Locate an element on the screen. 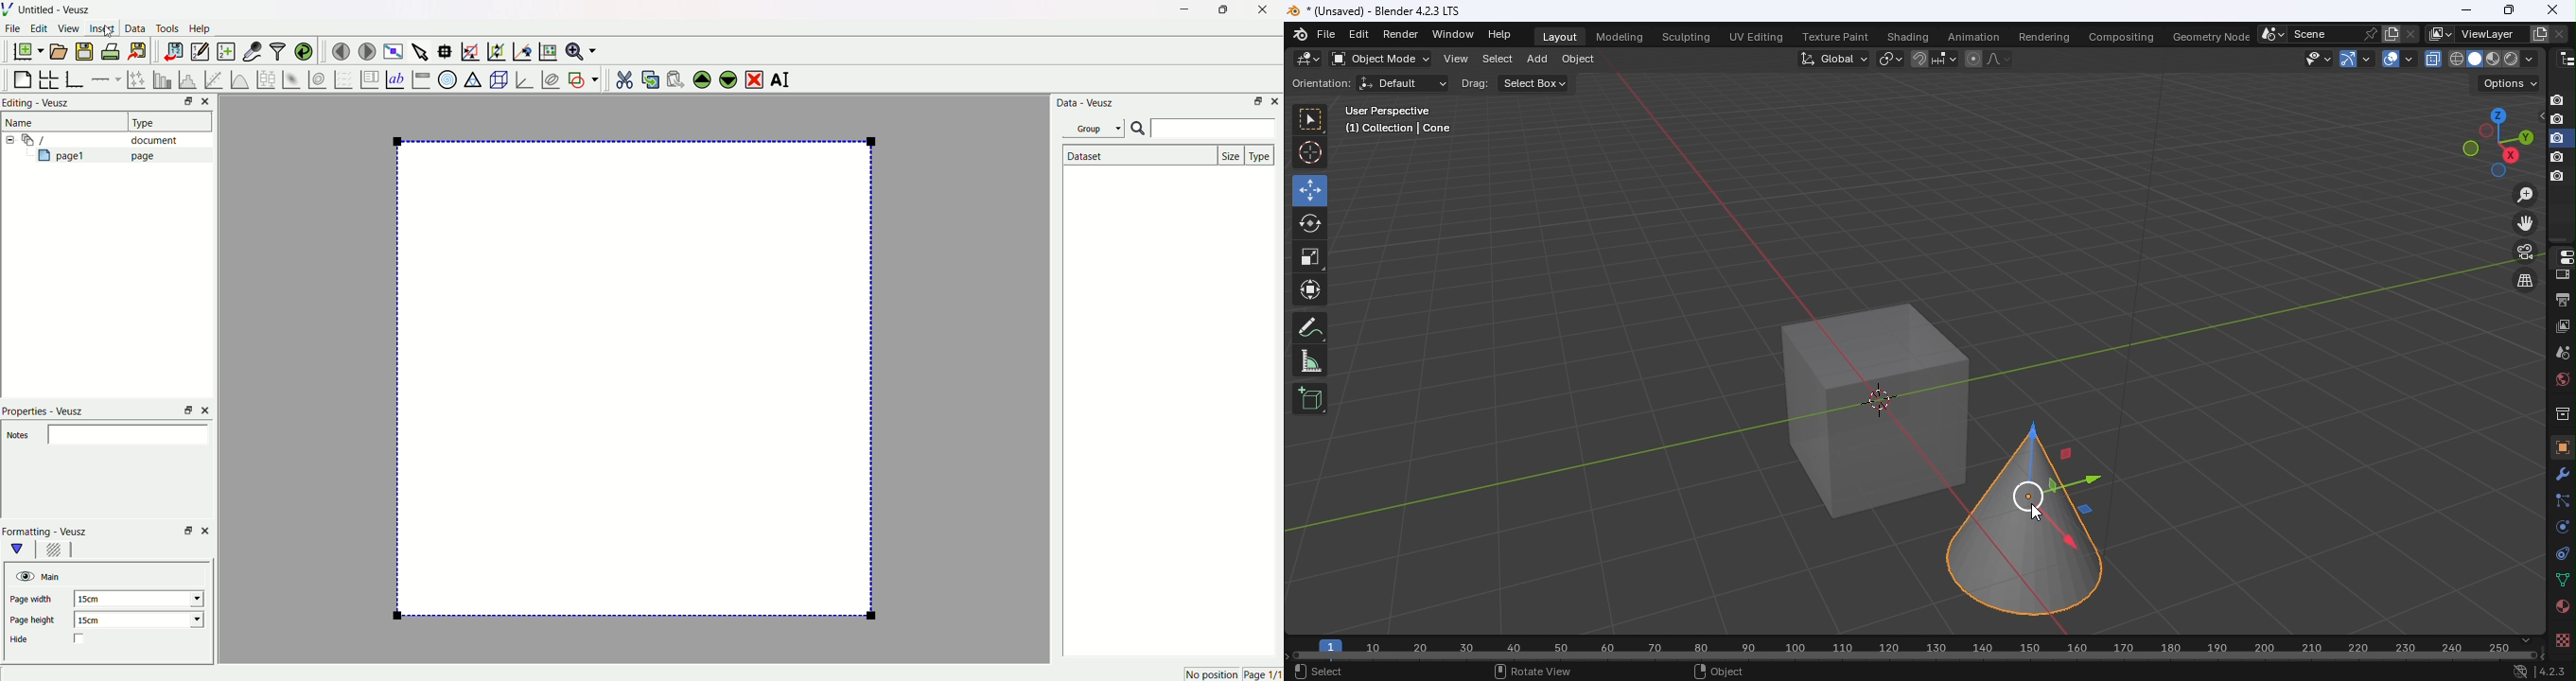  Name is located at coordinates (22, 122).